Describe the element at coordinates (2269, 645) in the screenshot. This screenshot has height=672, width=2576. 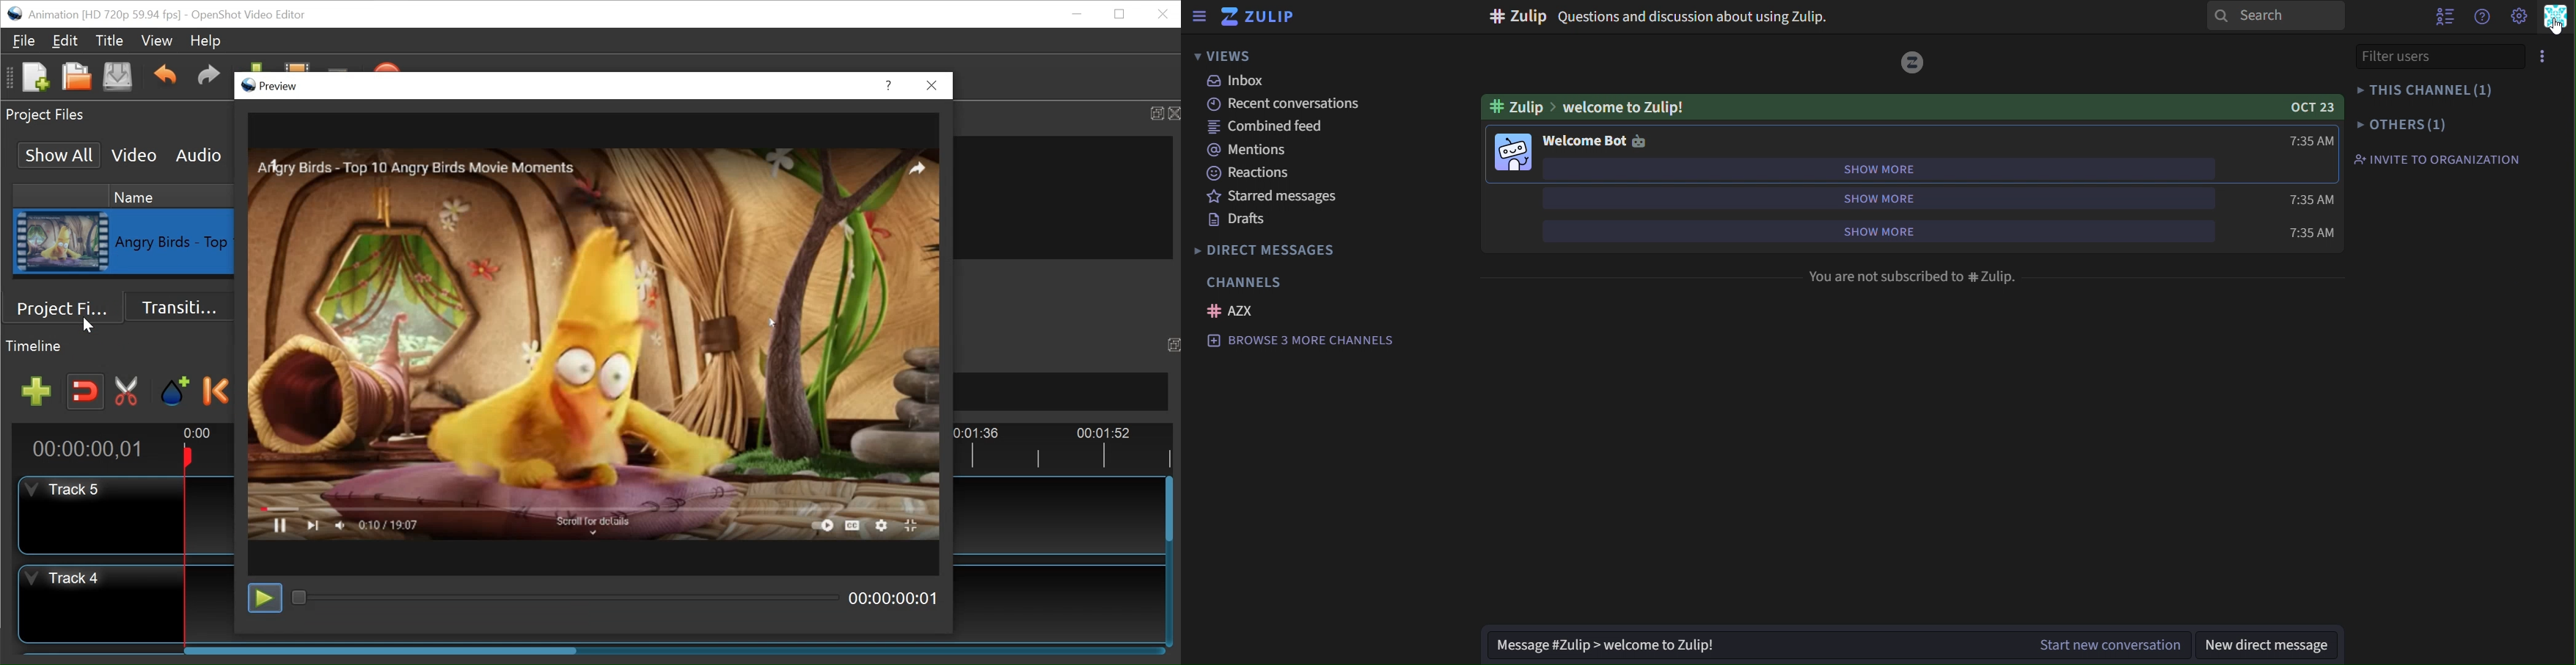
I see `new direct message` at that location.